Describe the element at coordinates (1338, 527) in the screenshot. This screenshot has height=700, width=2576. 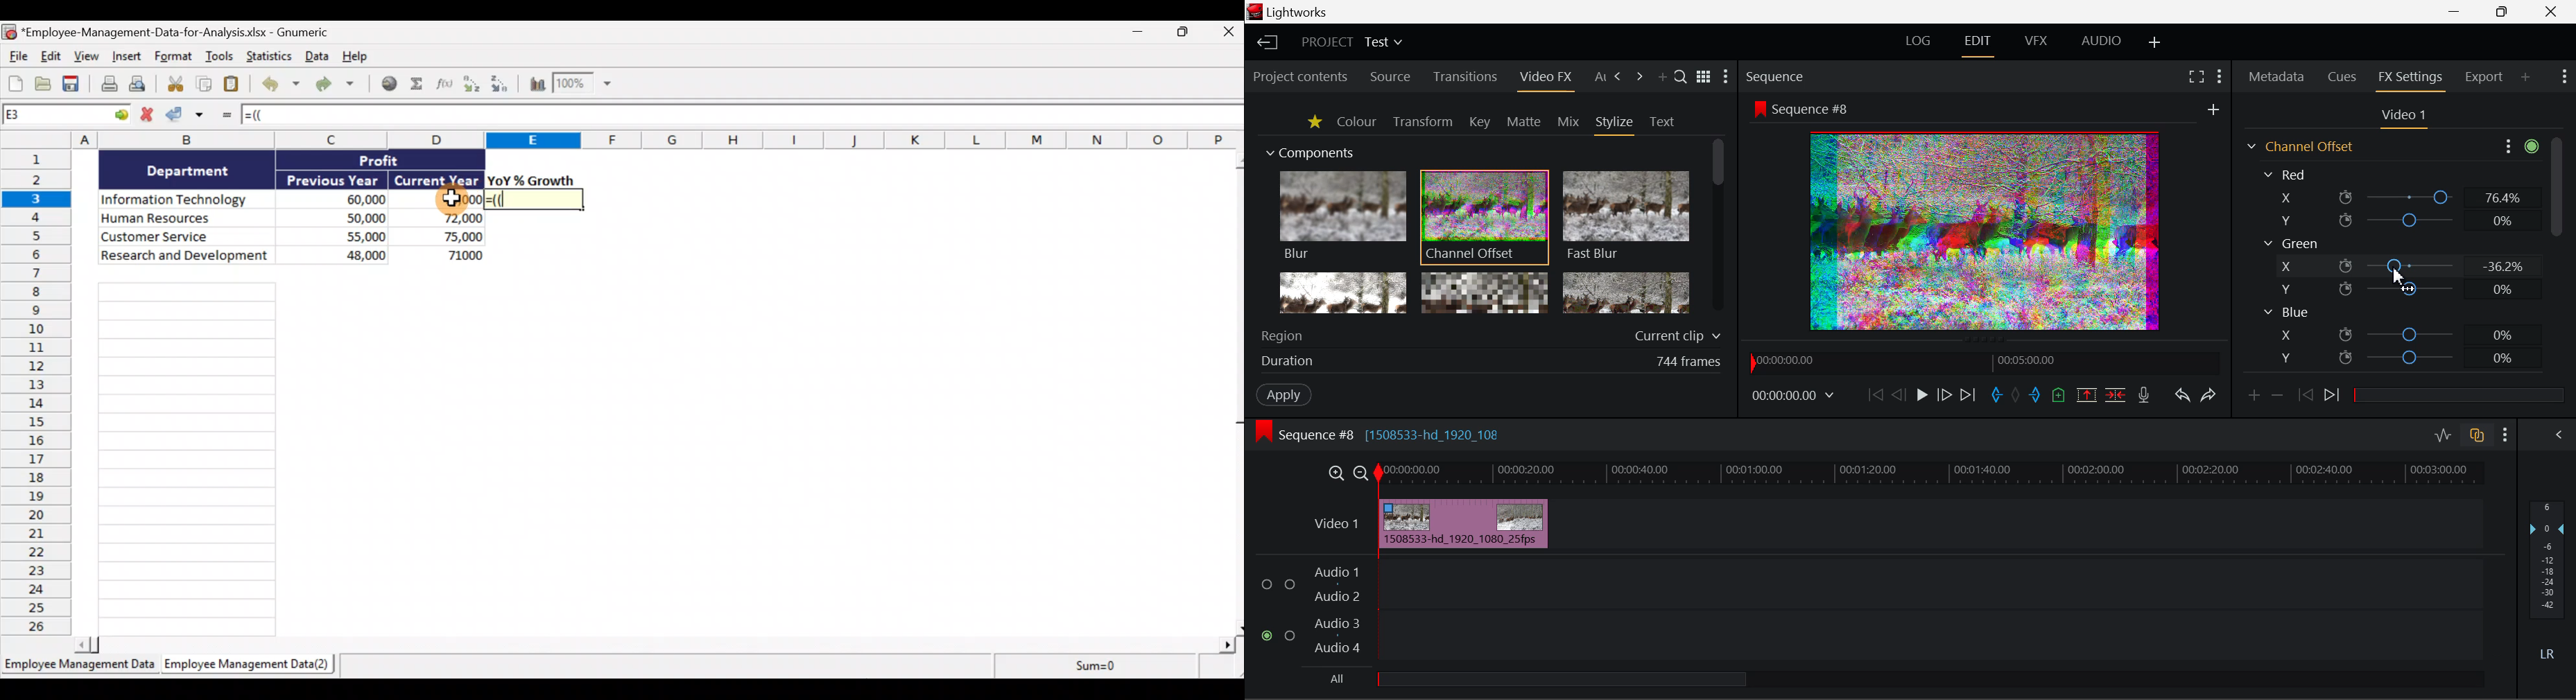
I see `Video Layer` at that location.